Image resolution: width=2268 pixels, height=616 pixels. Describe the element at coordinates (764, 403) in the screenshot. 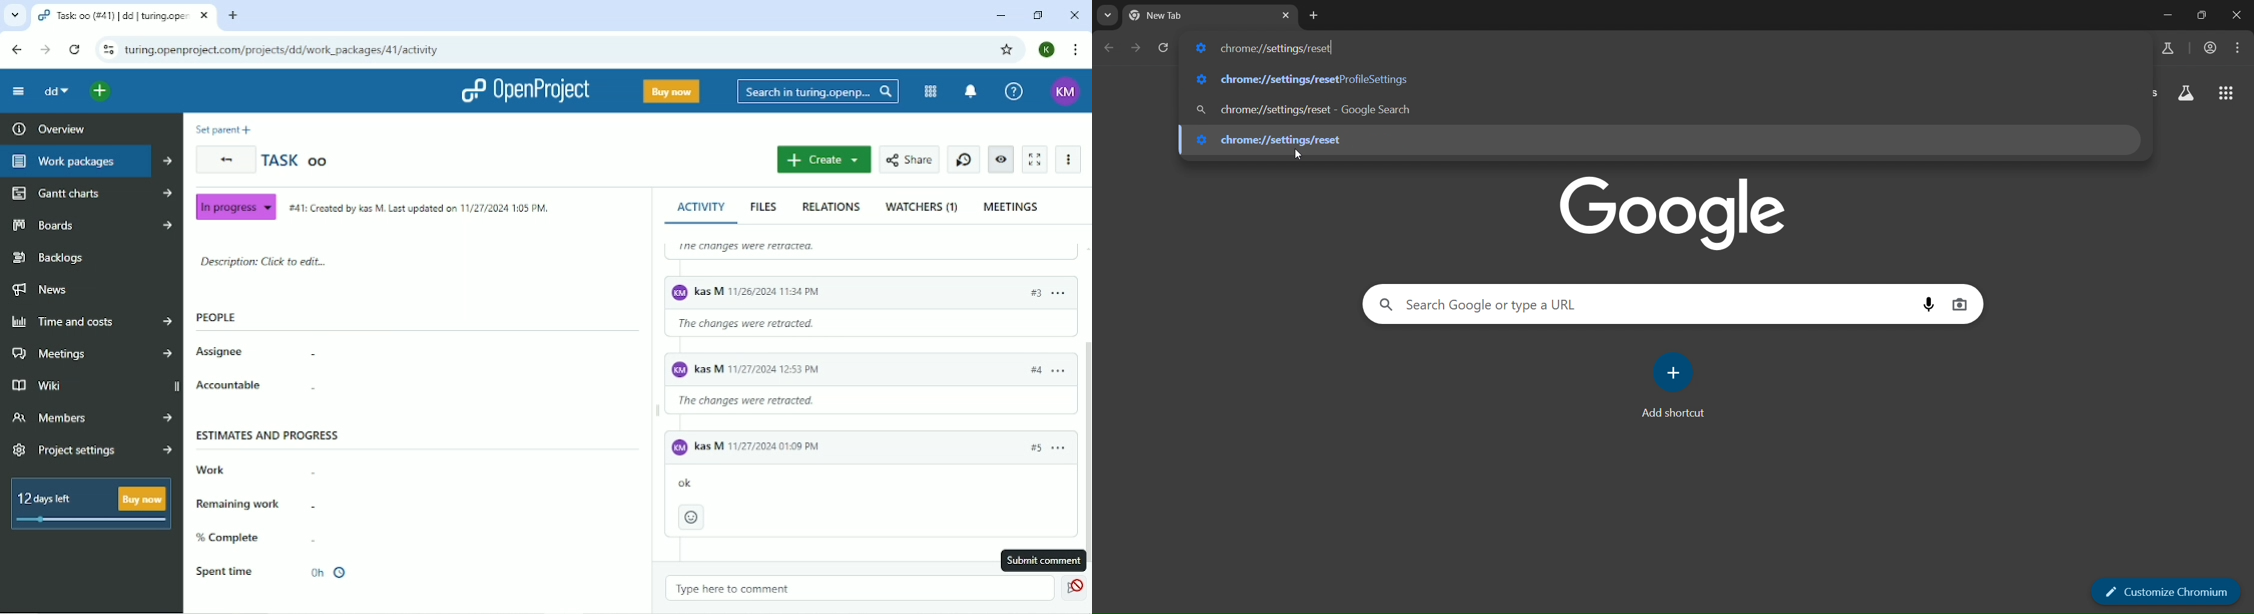

I see `The changes were retracted` at that location.